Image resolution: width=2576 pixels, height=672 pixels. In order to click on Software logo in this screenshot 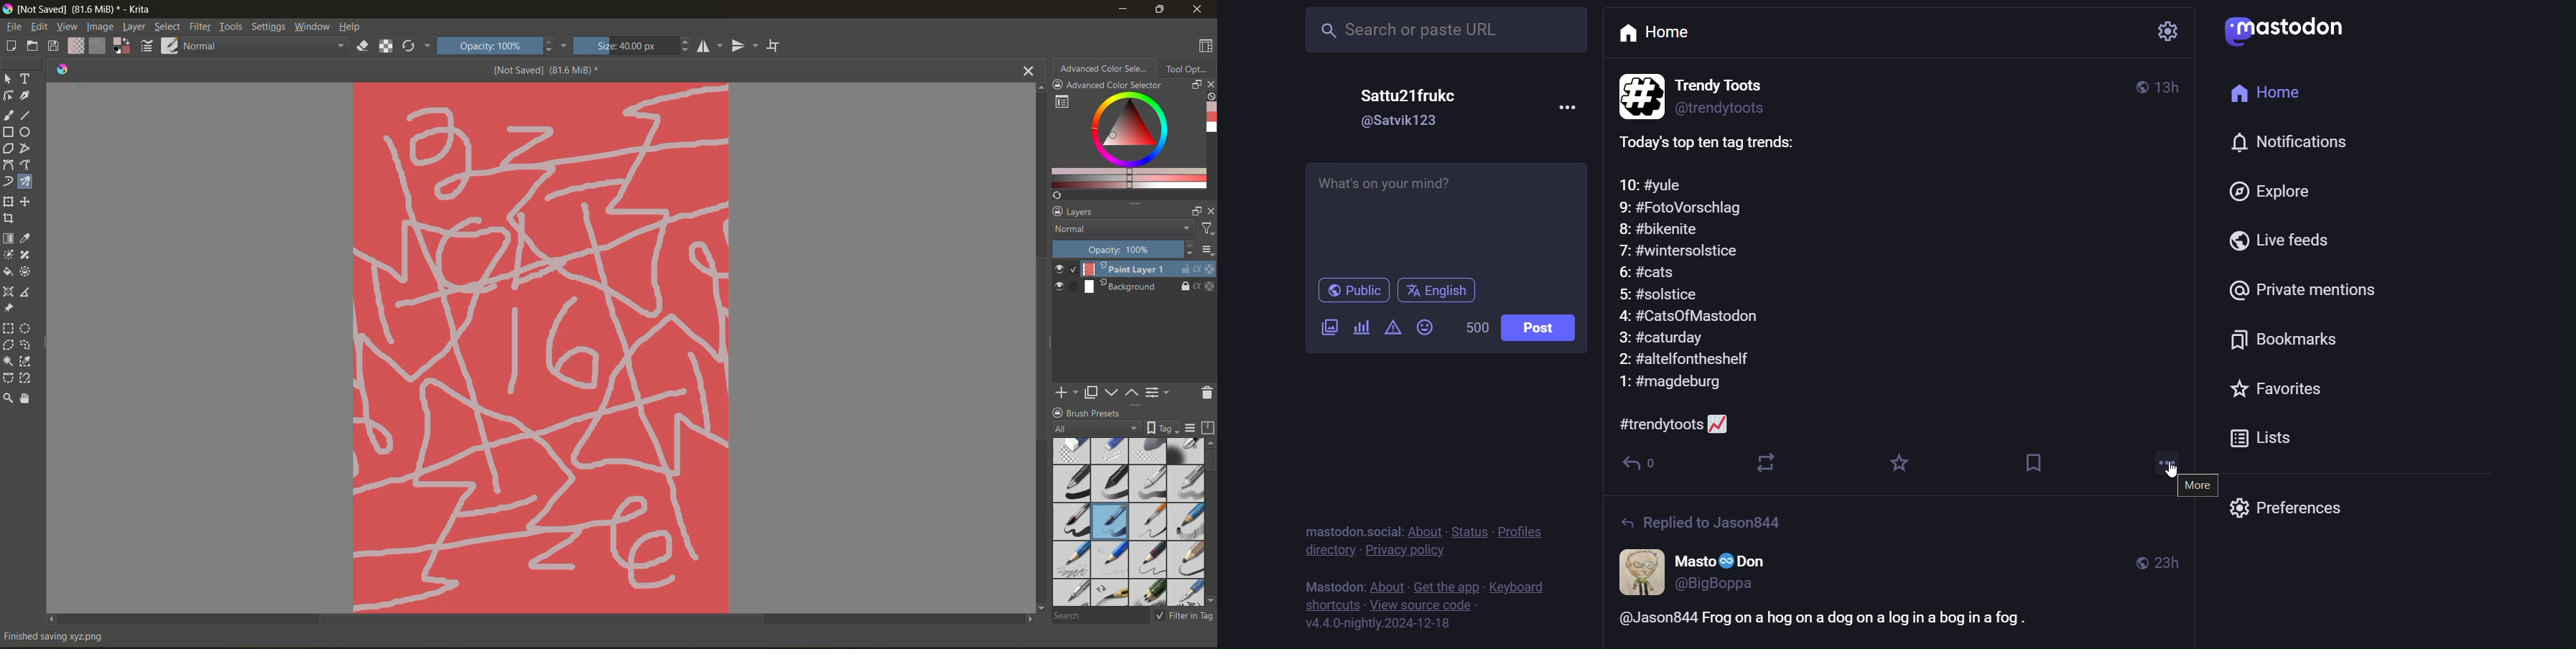, I will do `click(62, 68)`.